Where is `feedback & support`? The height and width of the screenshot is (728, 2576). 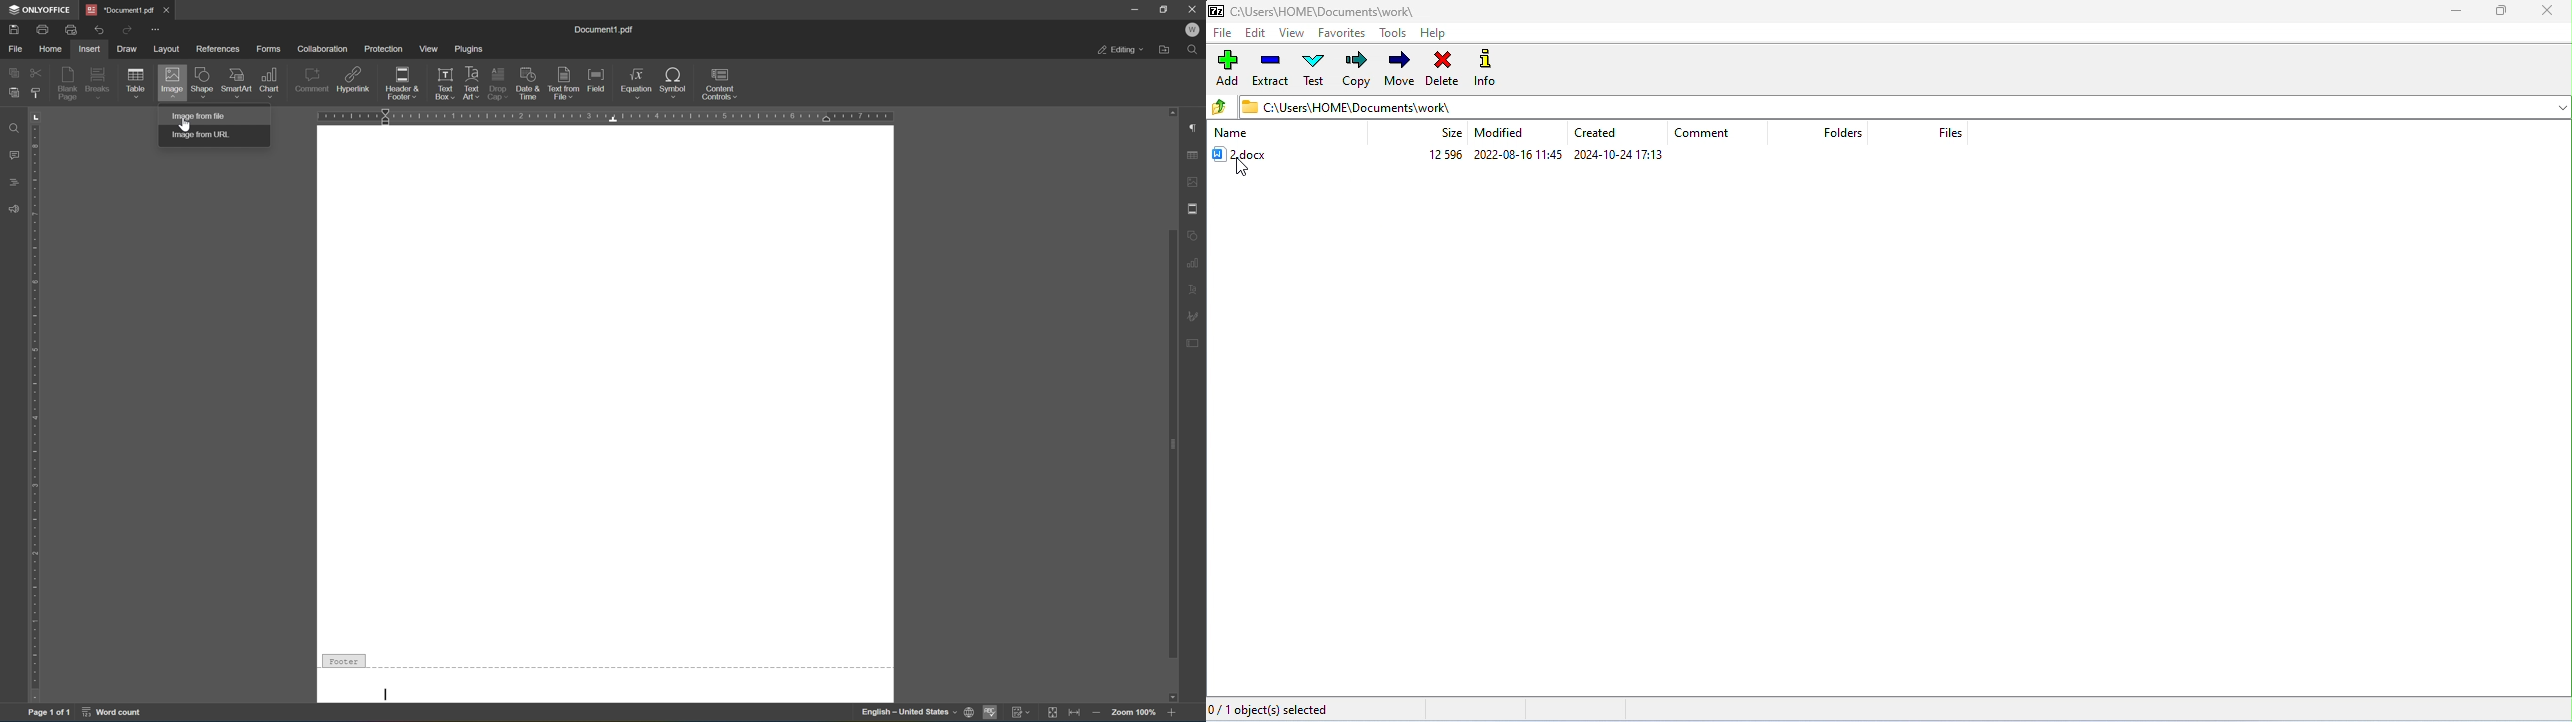 feedback & support is located at coordinates (15, 207).